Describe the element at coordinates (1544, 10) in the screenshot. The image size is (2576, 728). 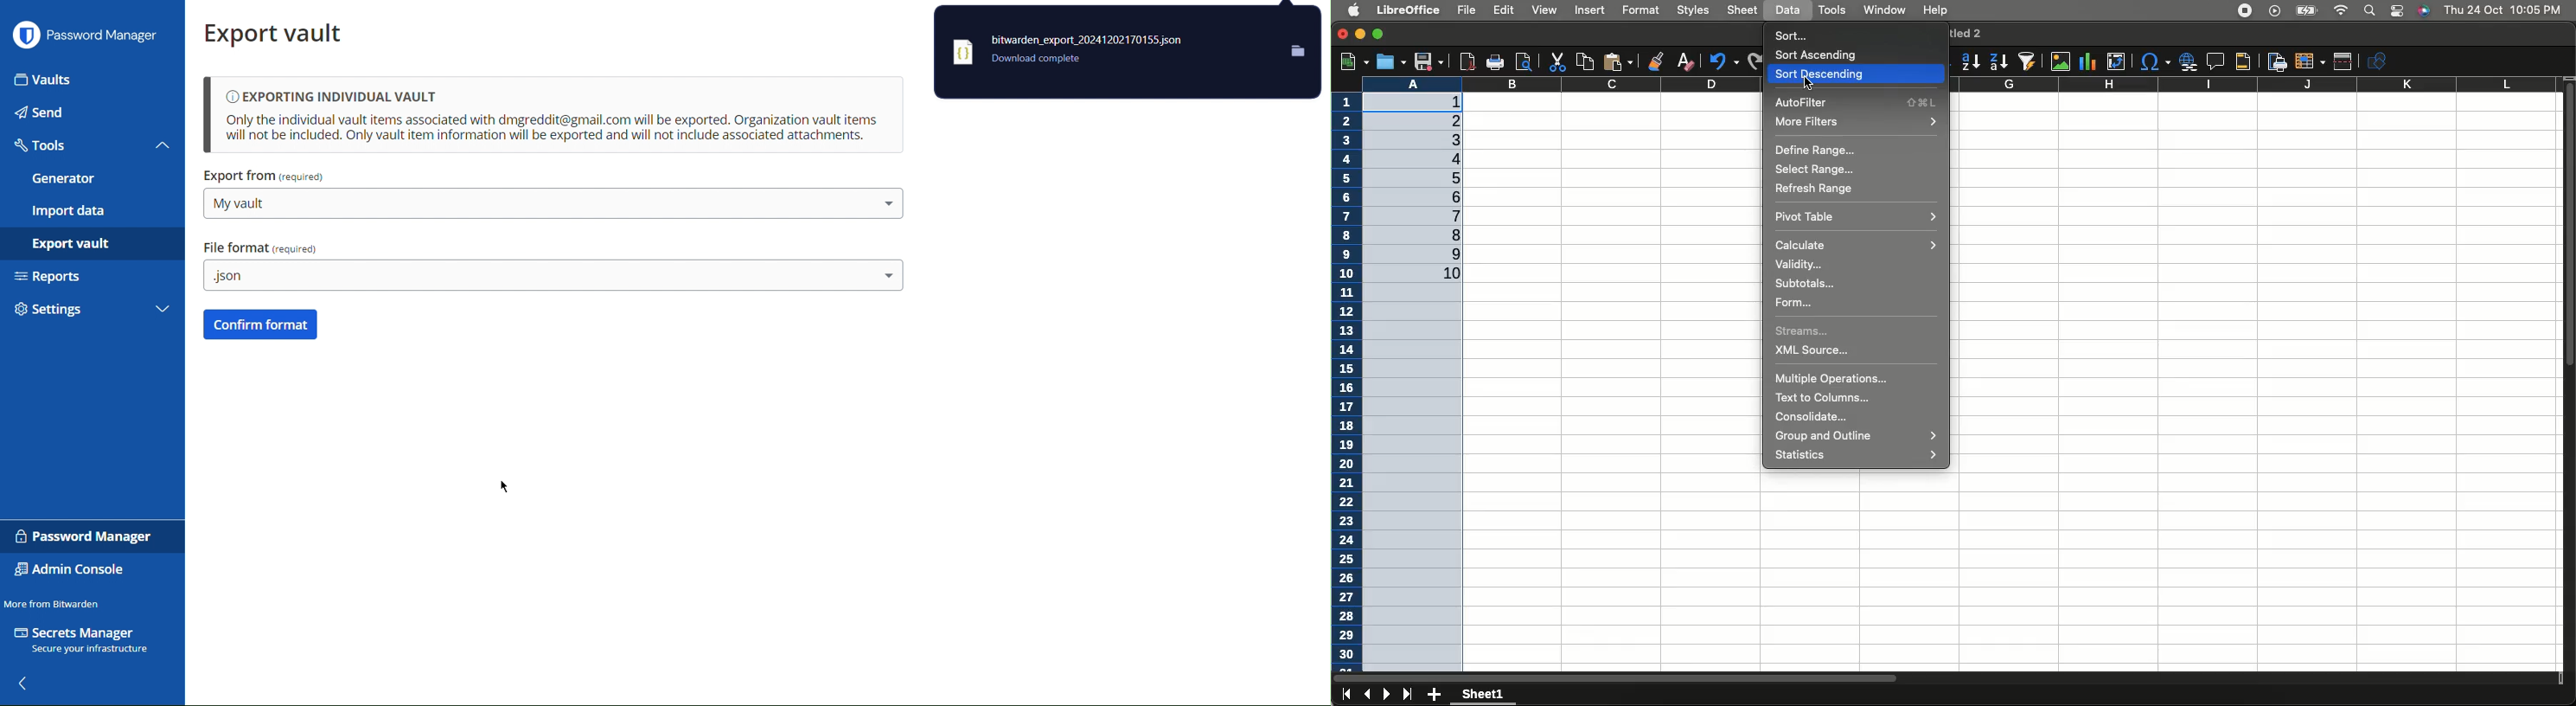
I see `View` at that location.